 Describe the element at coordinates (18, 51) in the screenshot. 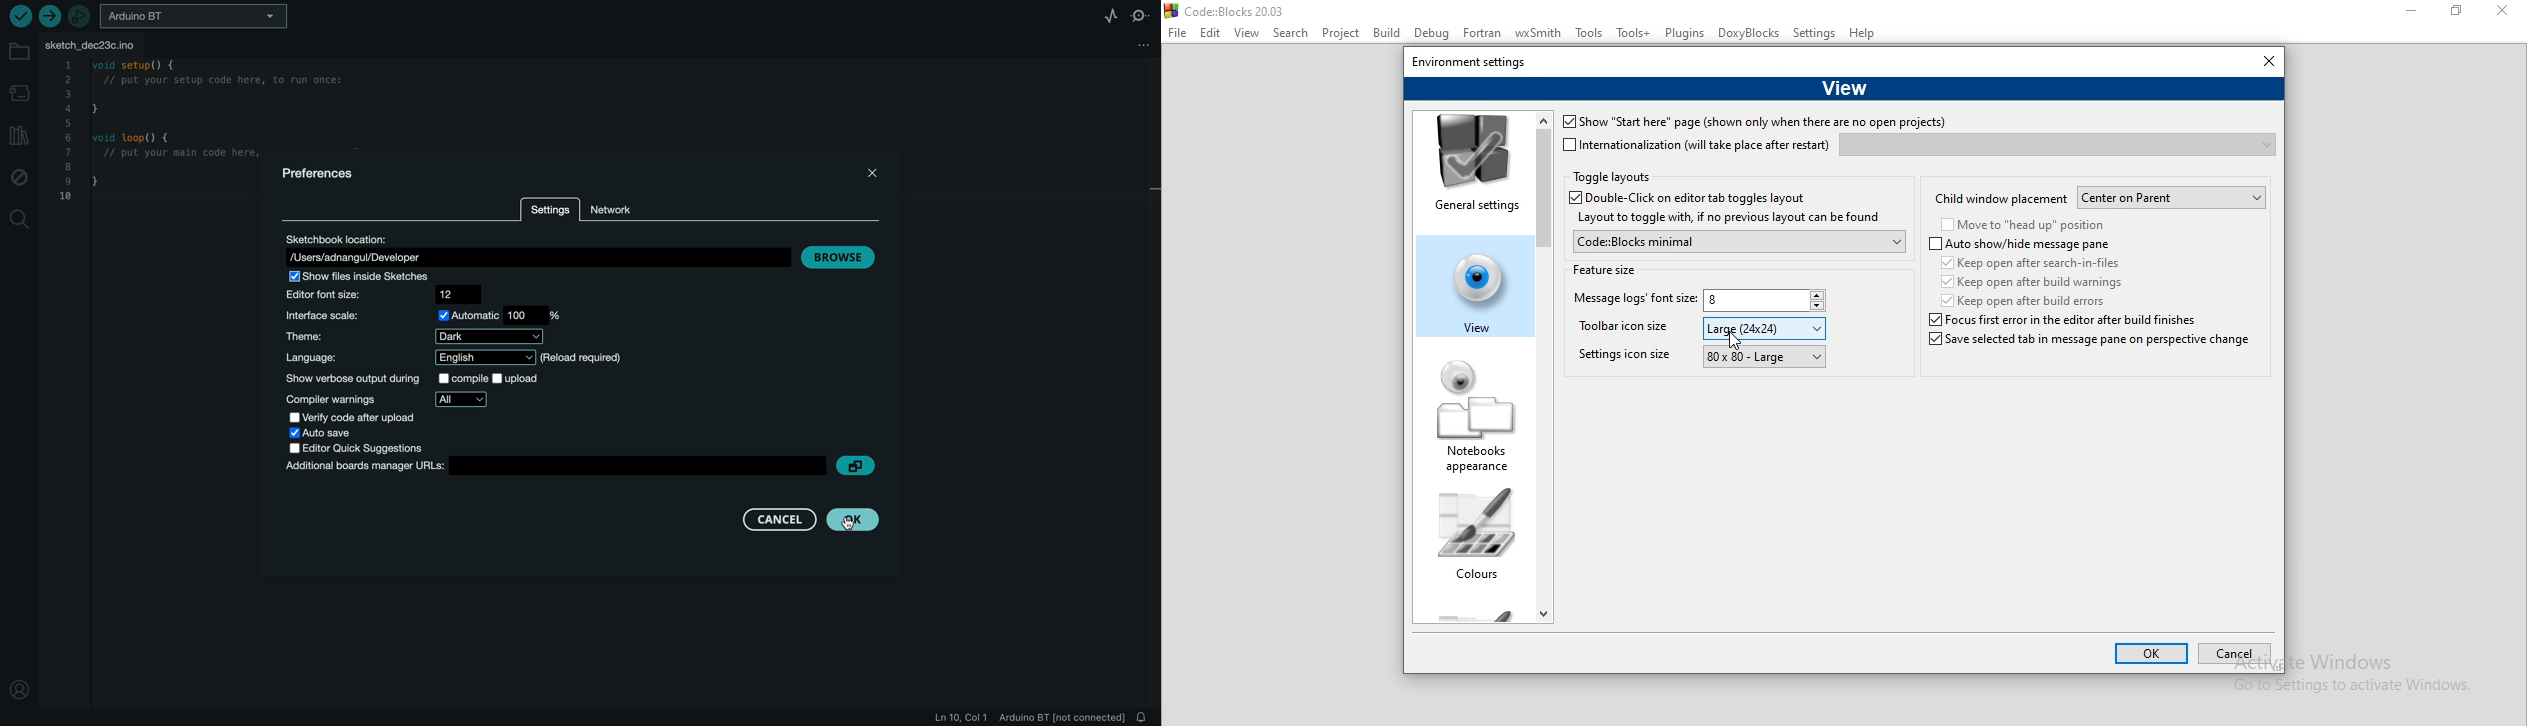

I see `folder` at that location.